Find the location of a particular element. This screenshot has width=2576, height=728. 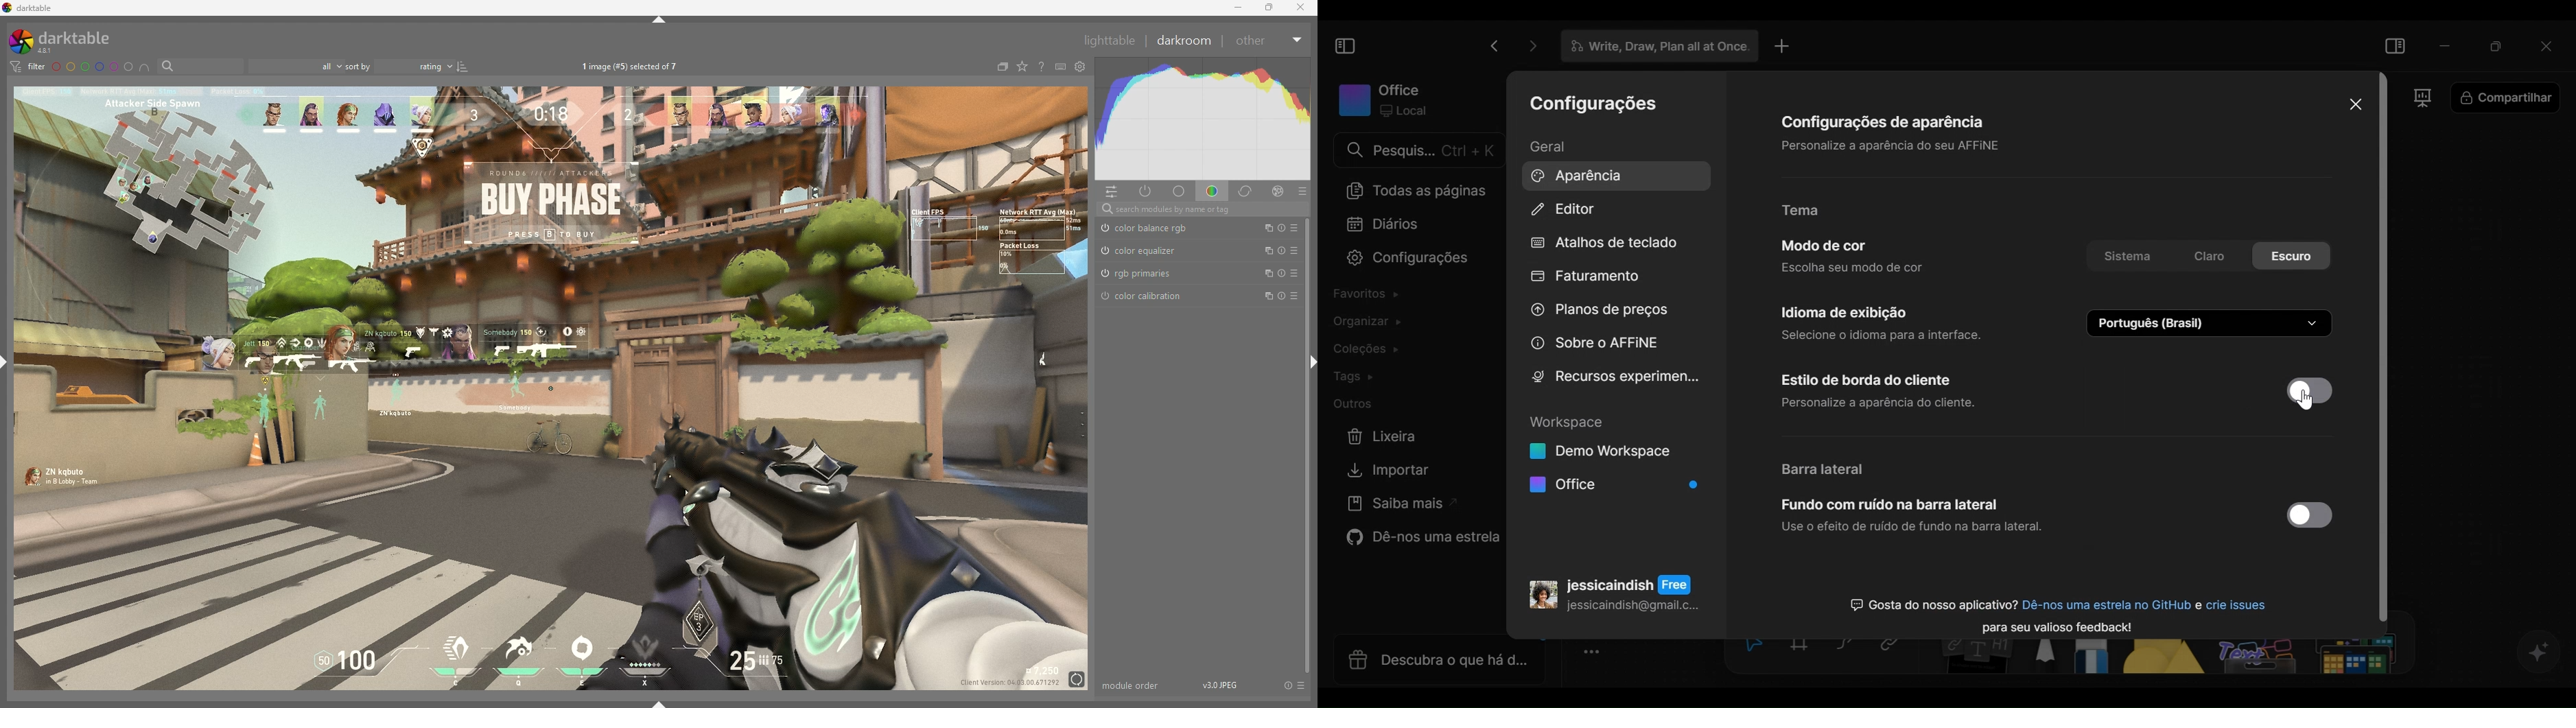

reset is located at coordinates (1283, 296).